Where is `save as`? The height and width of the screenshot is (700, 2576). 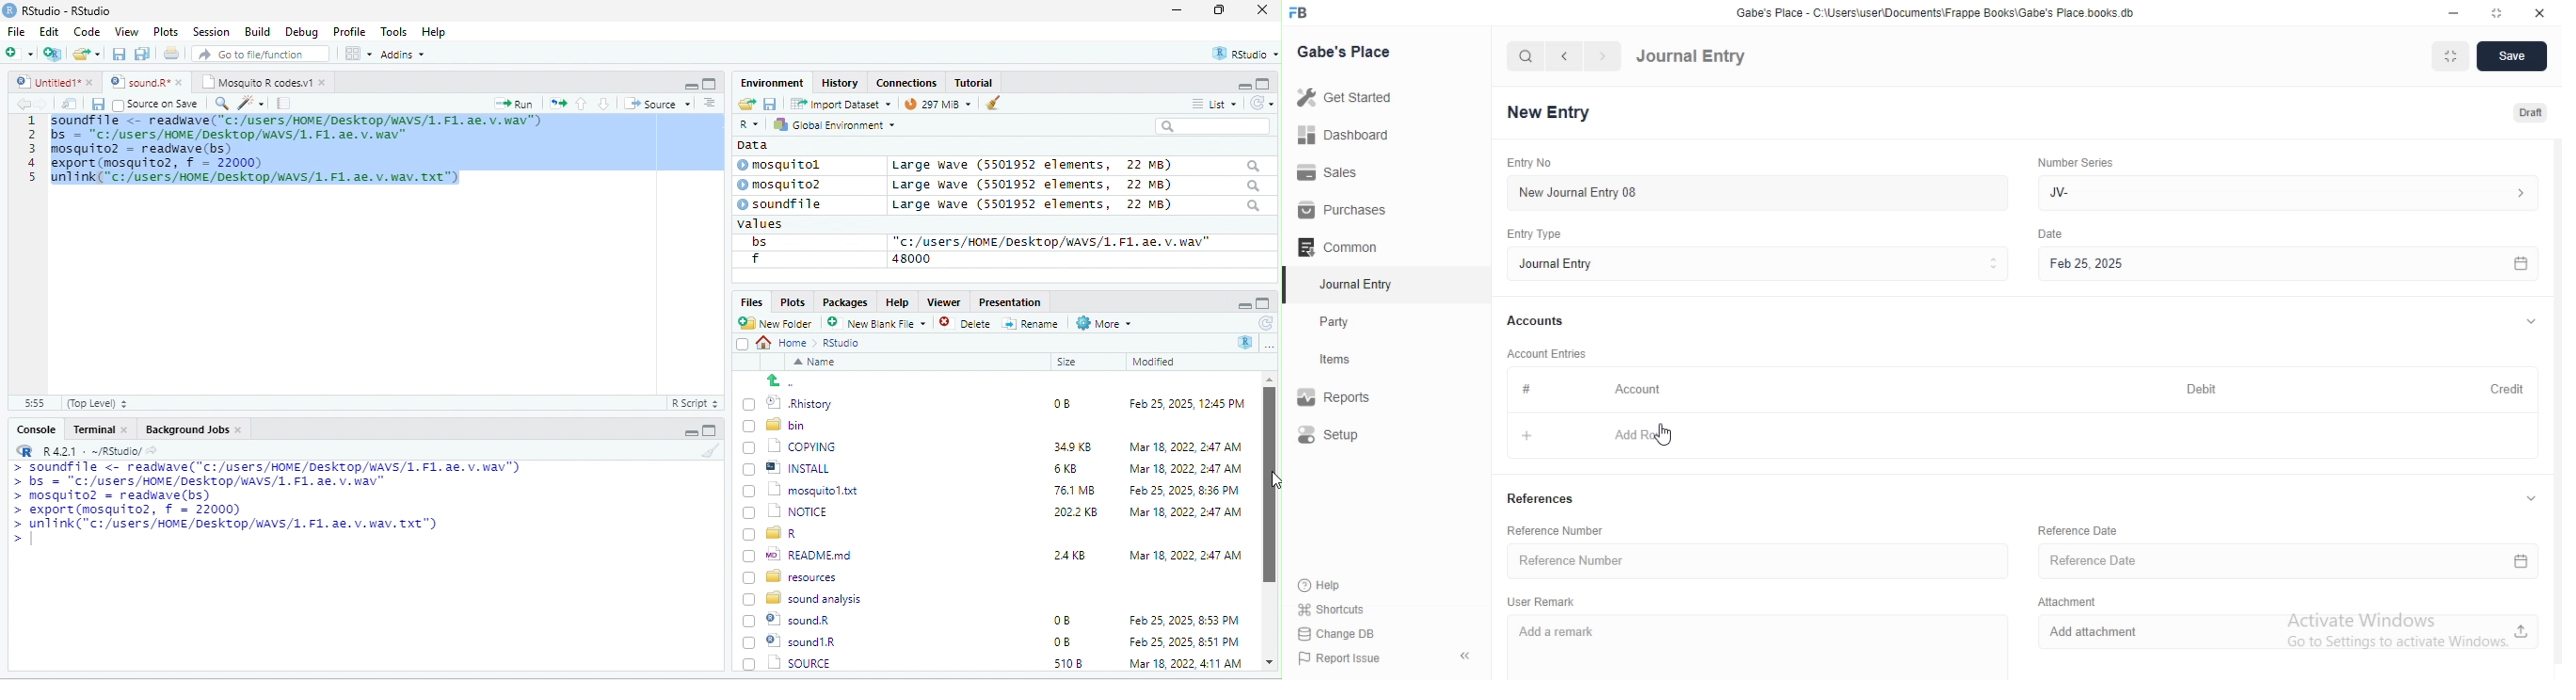 save as is located at coordinates (144, 55).